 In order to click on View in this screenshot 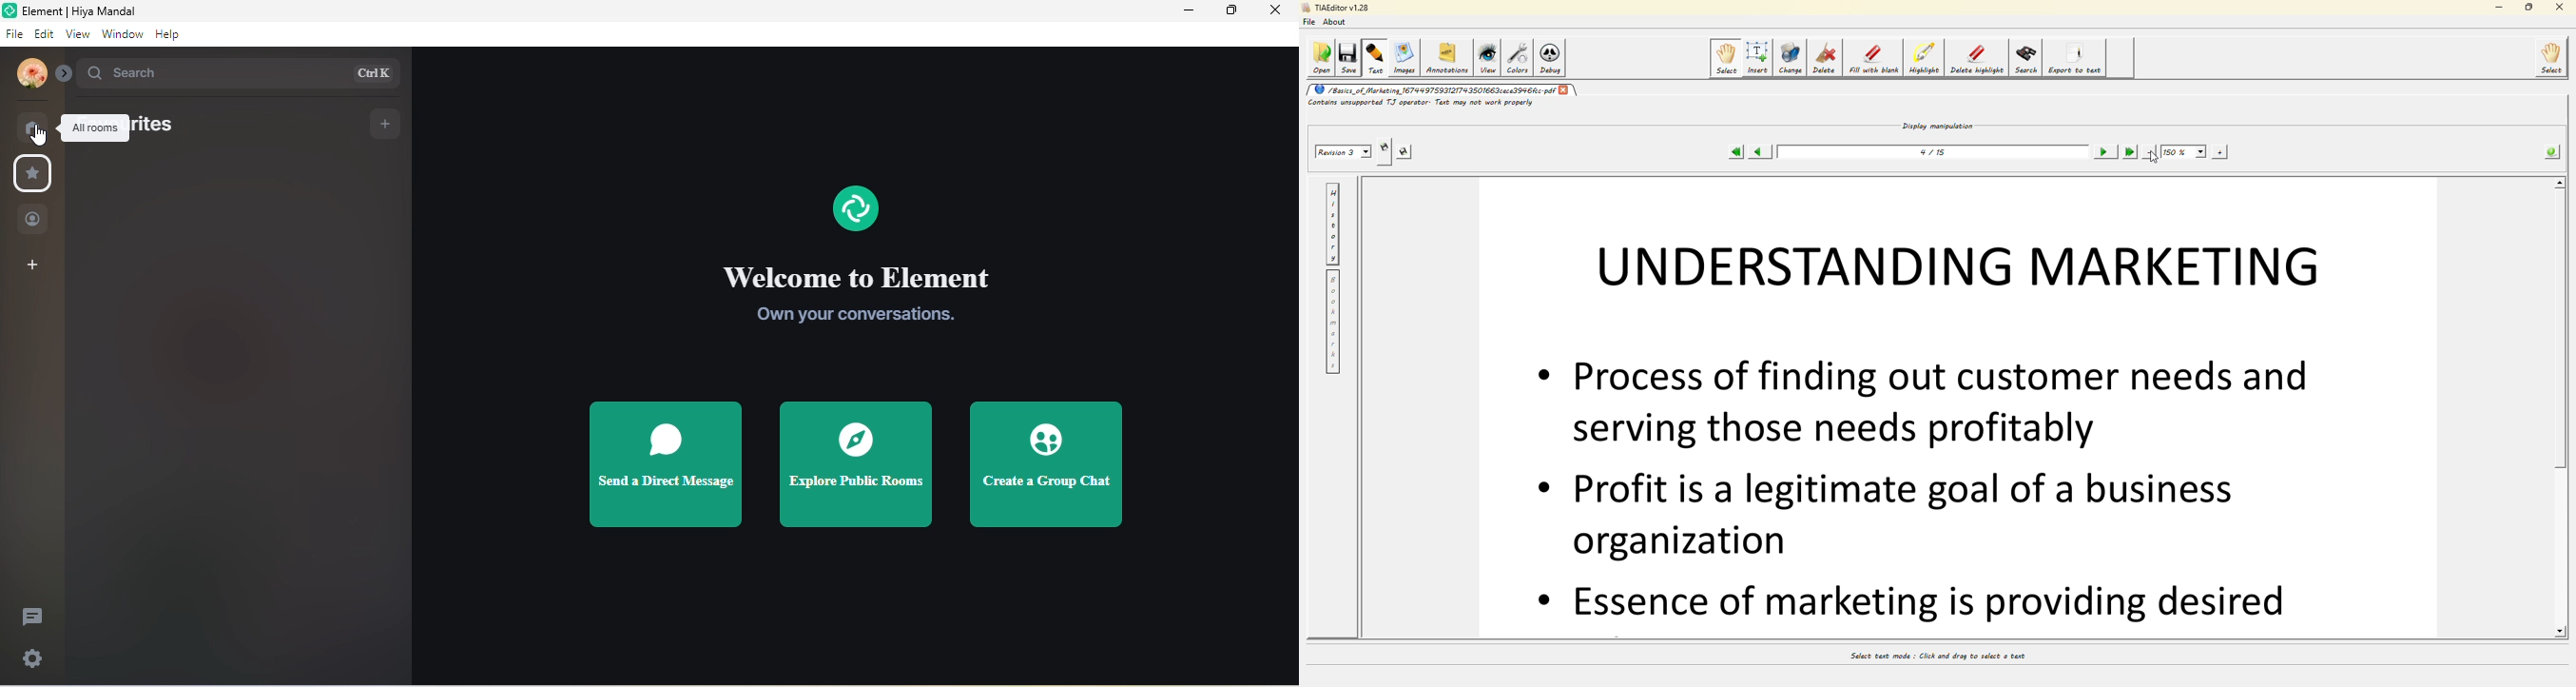, I will do `click(77, 33)`.